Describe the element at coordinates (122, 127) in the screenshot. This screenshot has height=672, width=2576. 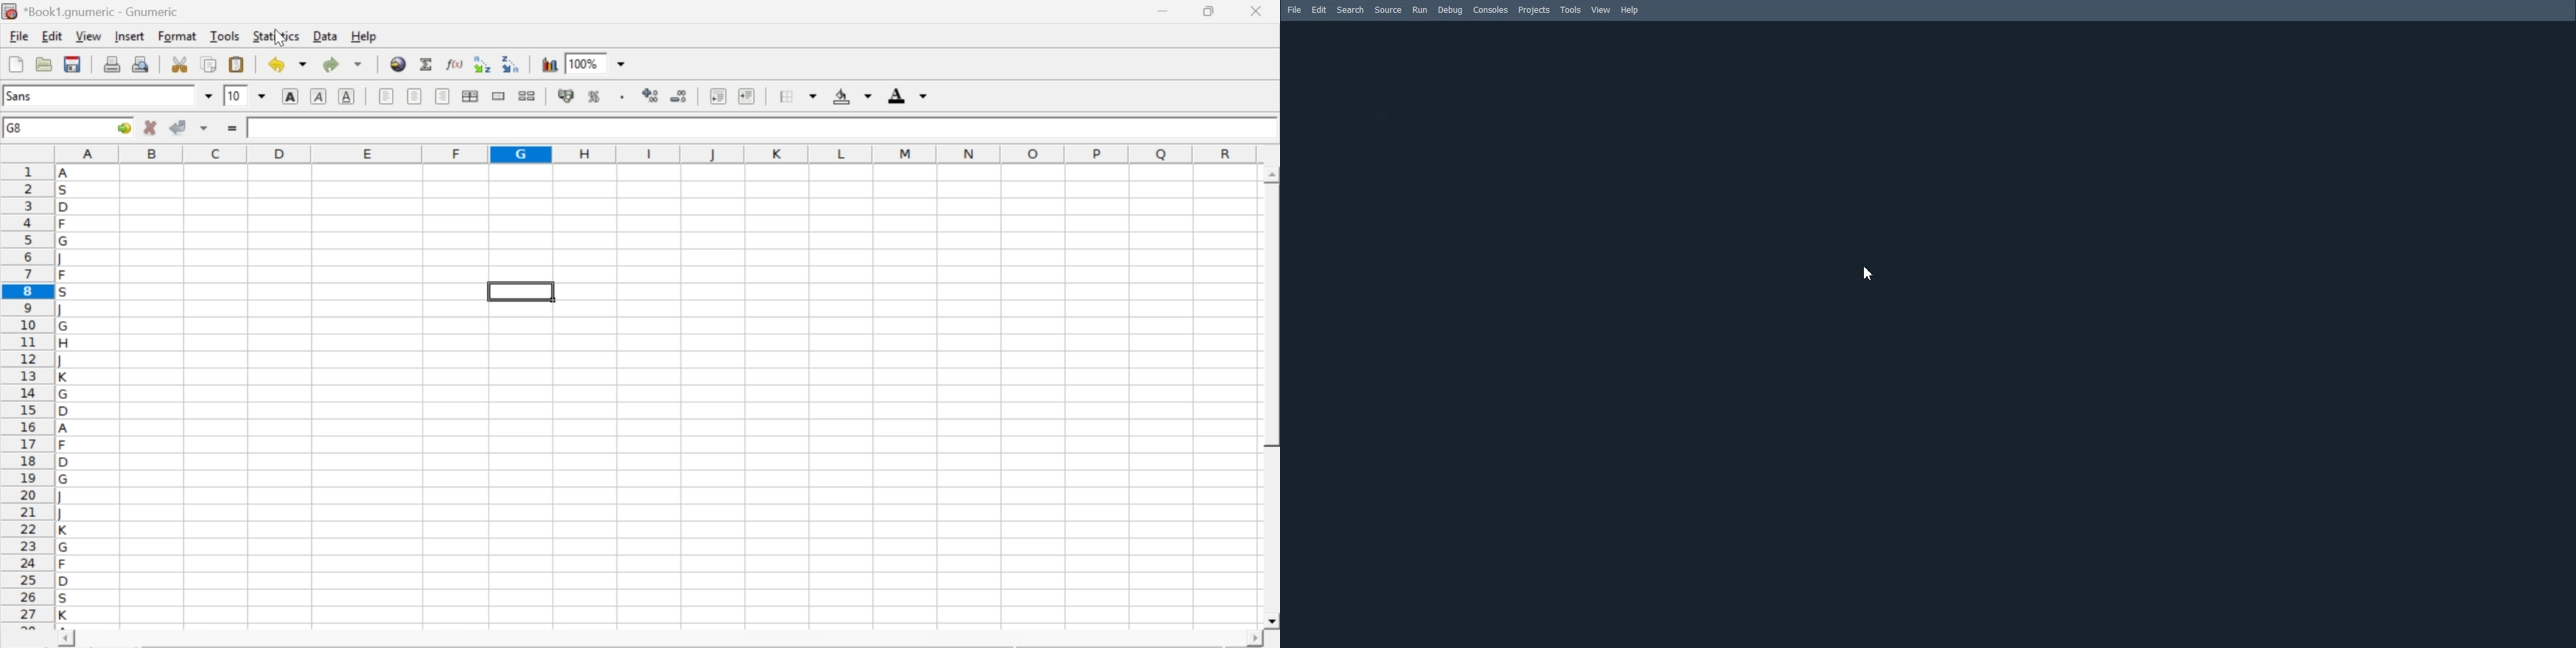
I see `go to` at that location.